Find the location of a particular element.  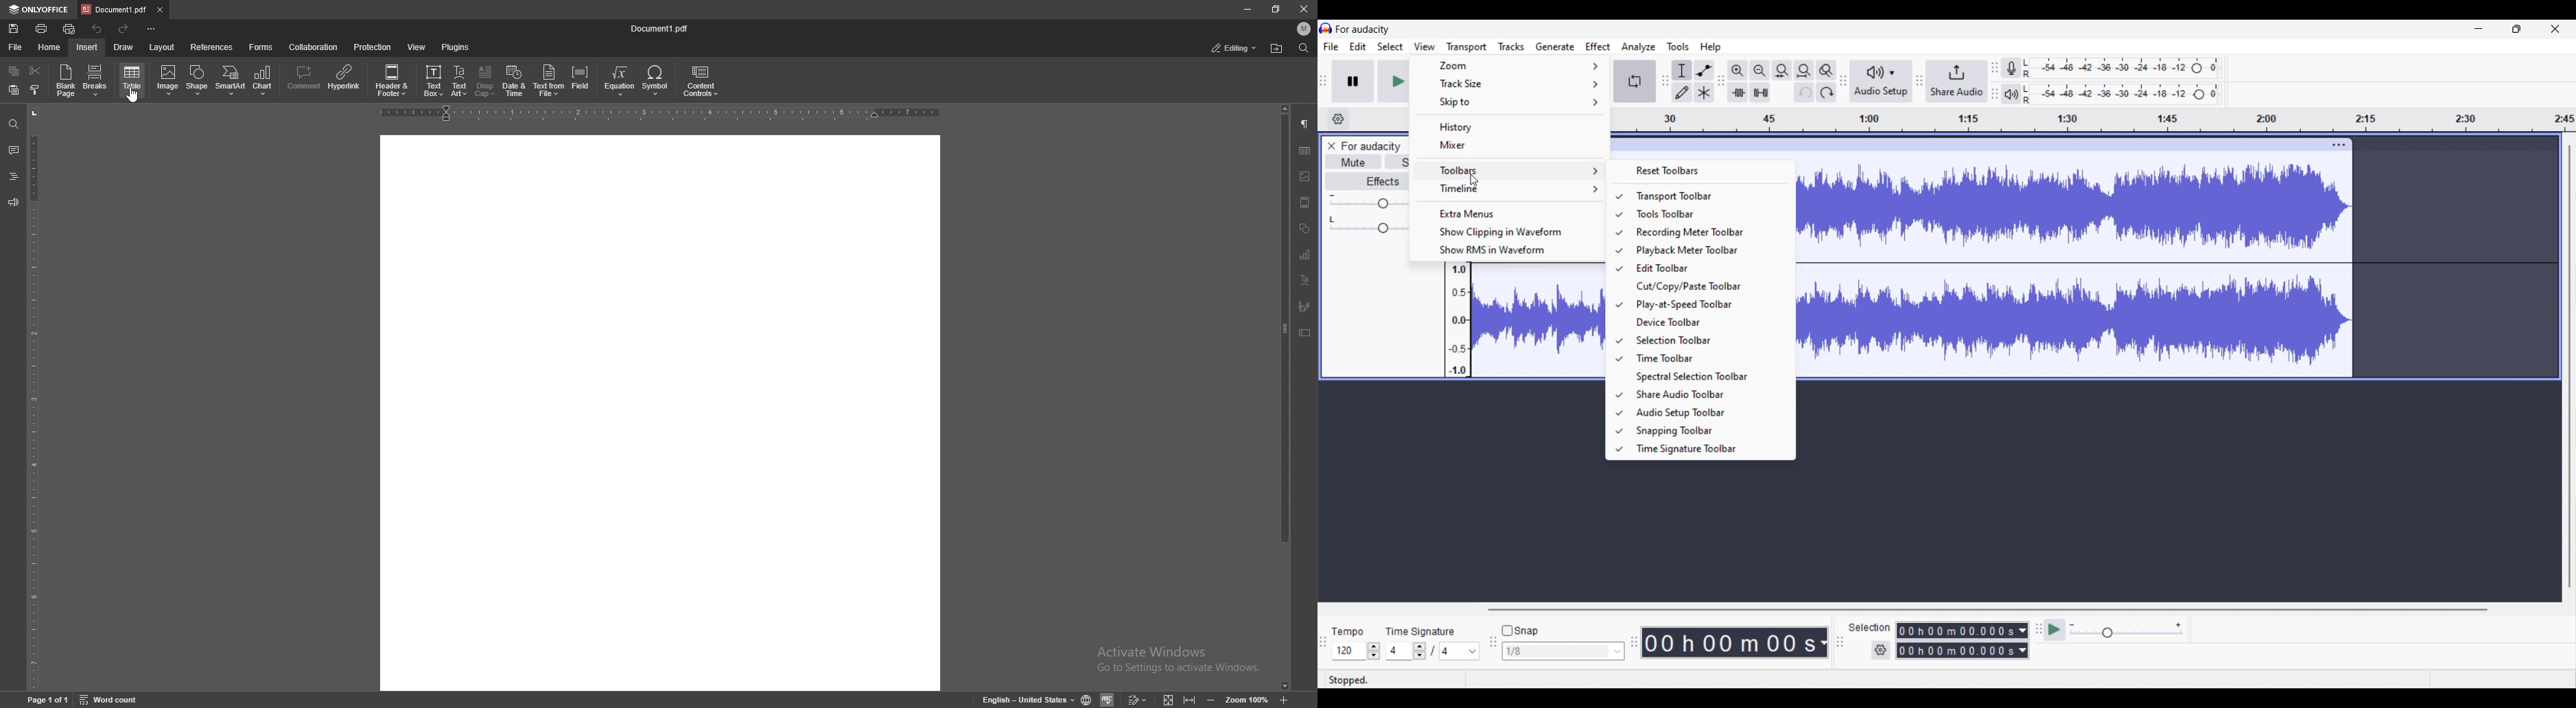

cut is located at coordinates (34, 70).